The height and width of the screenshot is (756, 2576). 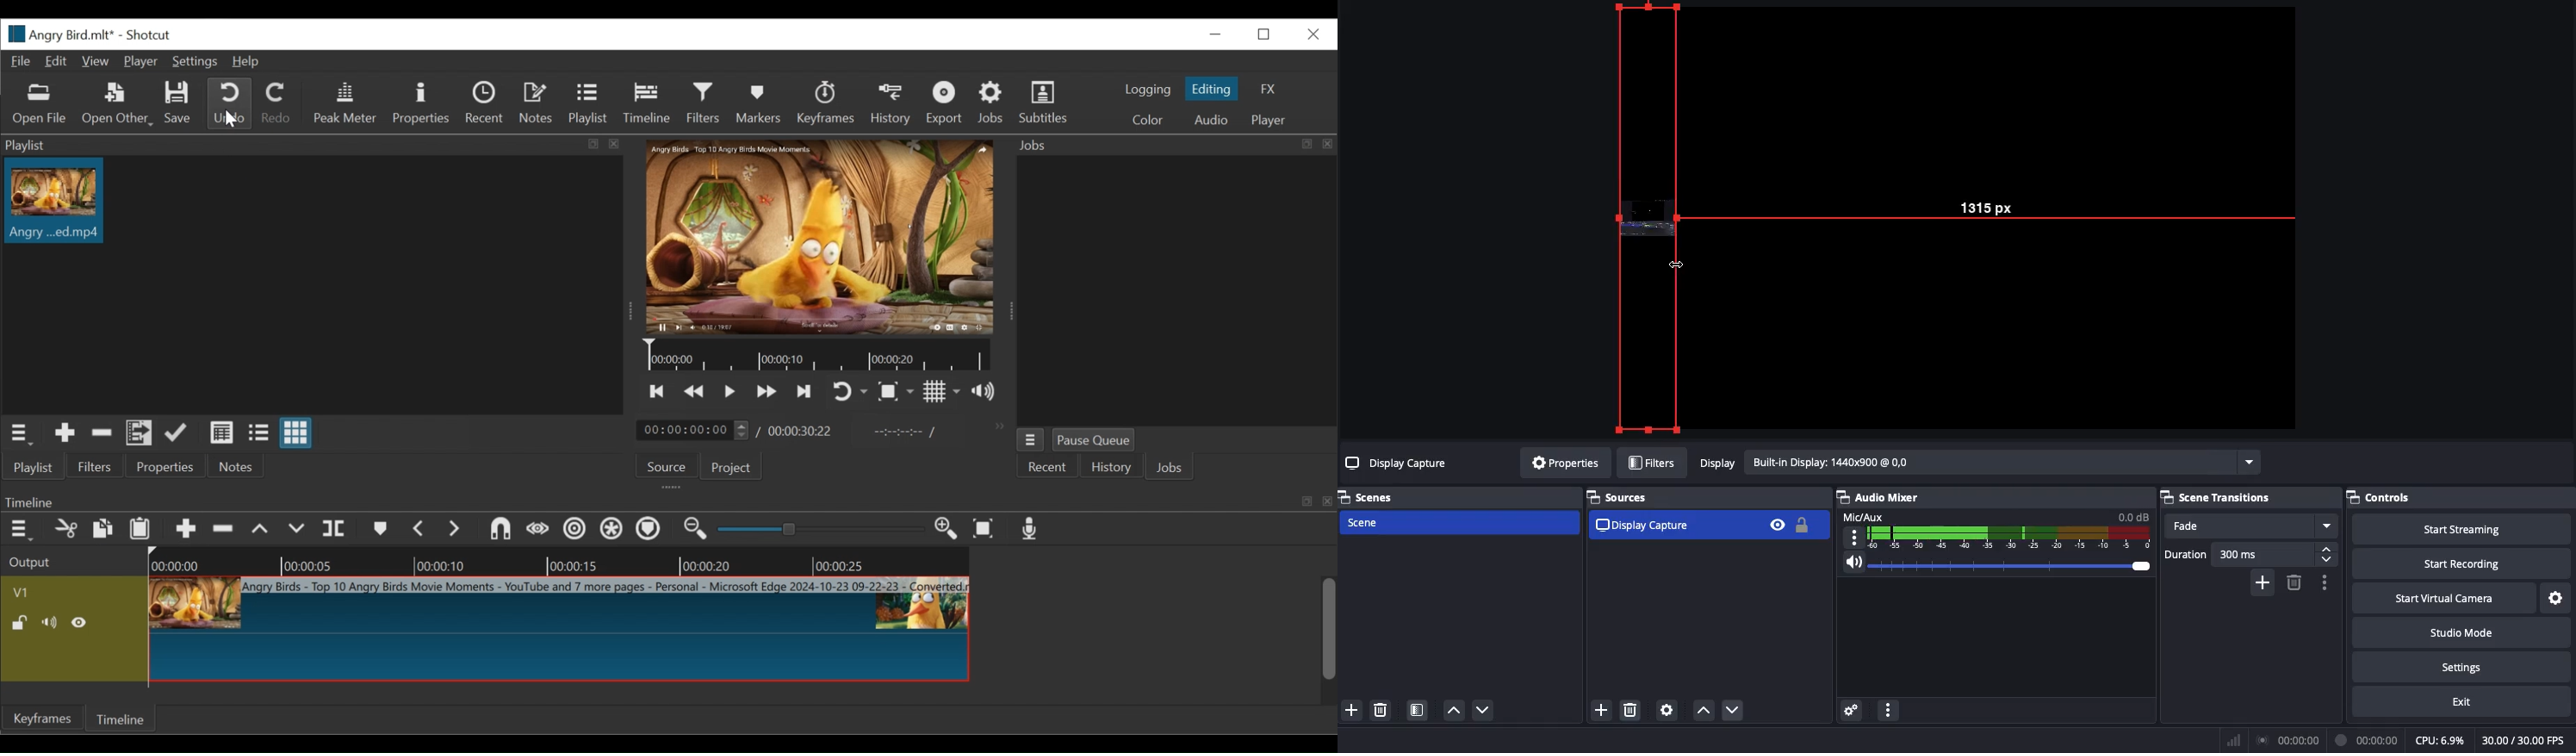 I want to click on Ripple, so click(x=575, y=529).